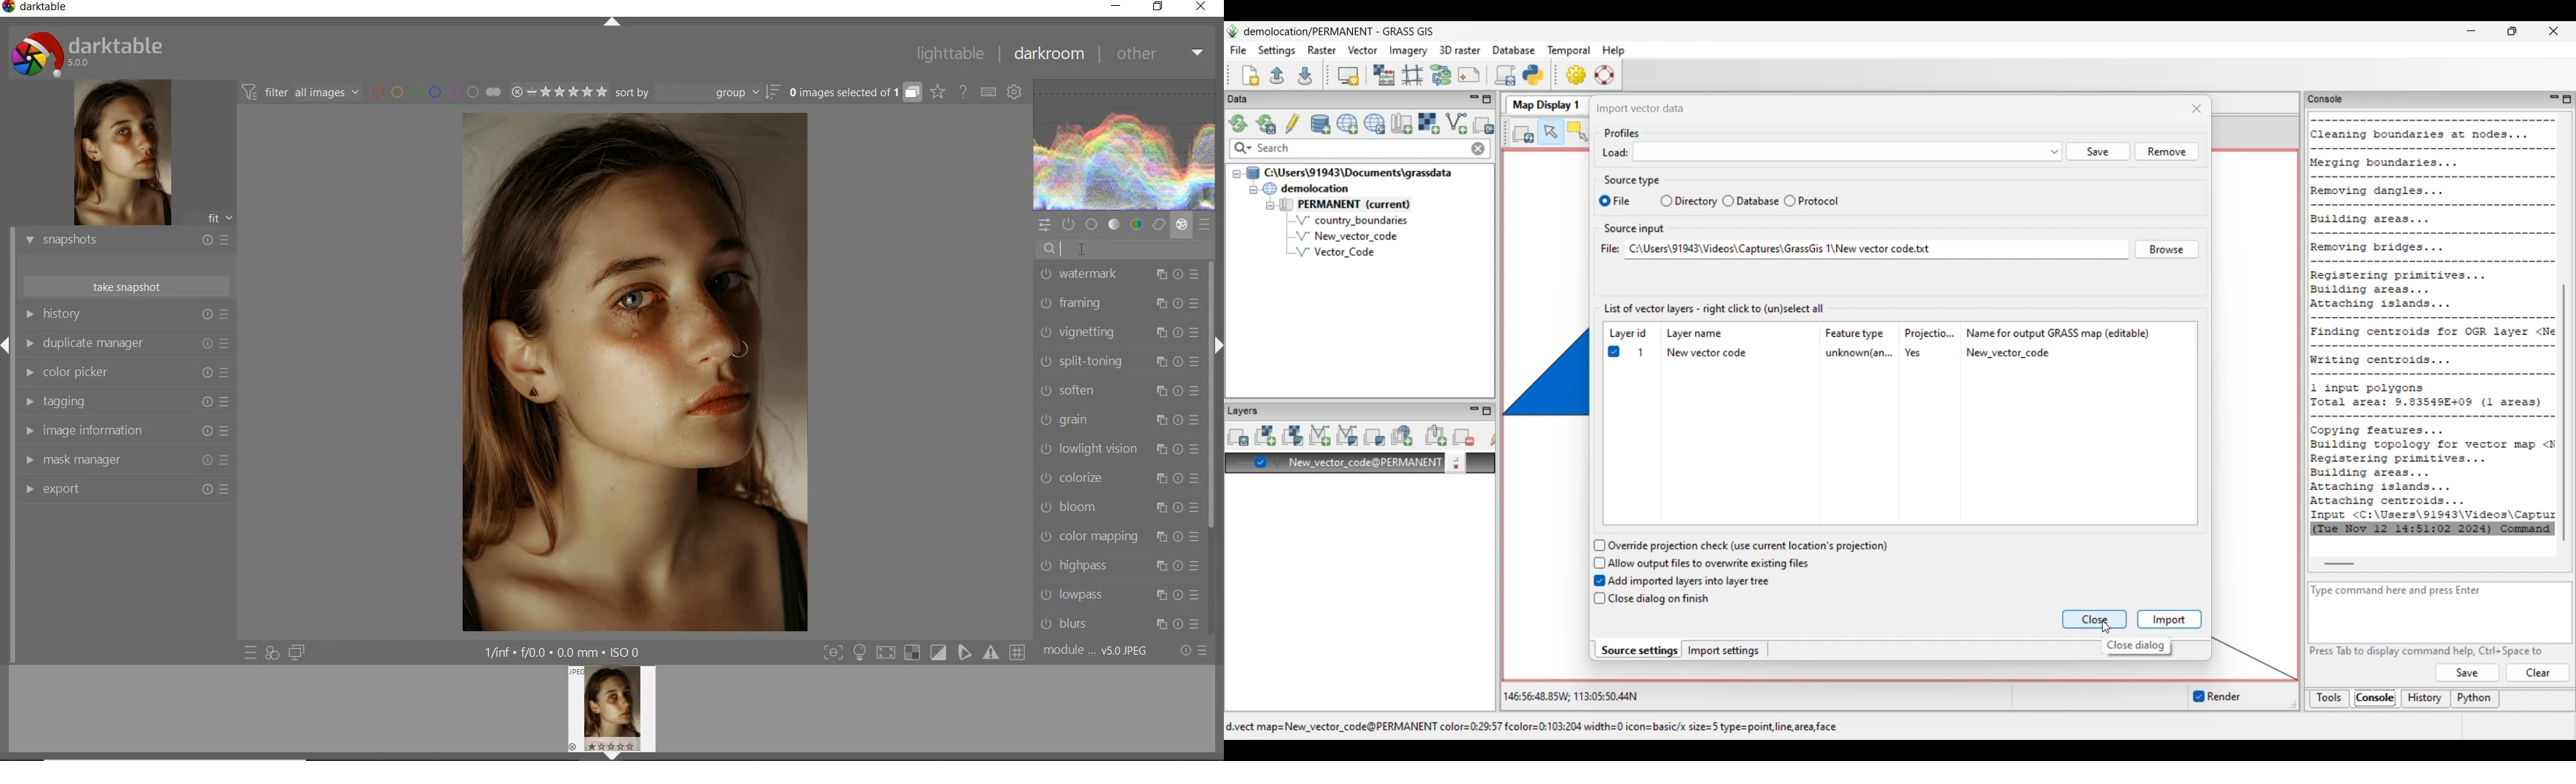  Describe the element at coordinates (1117, 507) in the screenshot. I see `bloom` at that location.